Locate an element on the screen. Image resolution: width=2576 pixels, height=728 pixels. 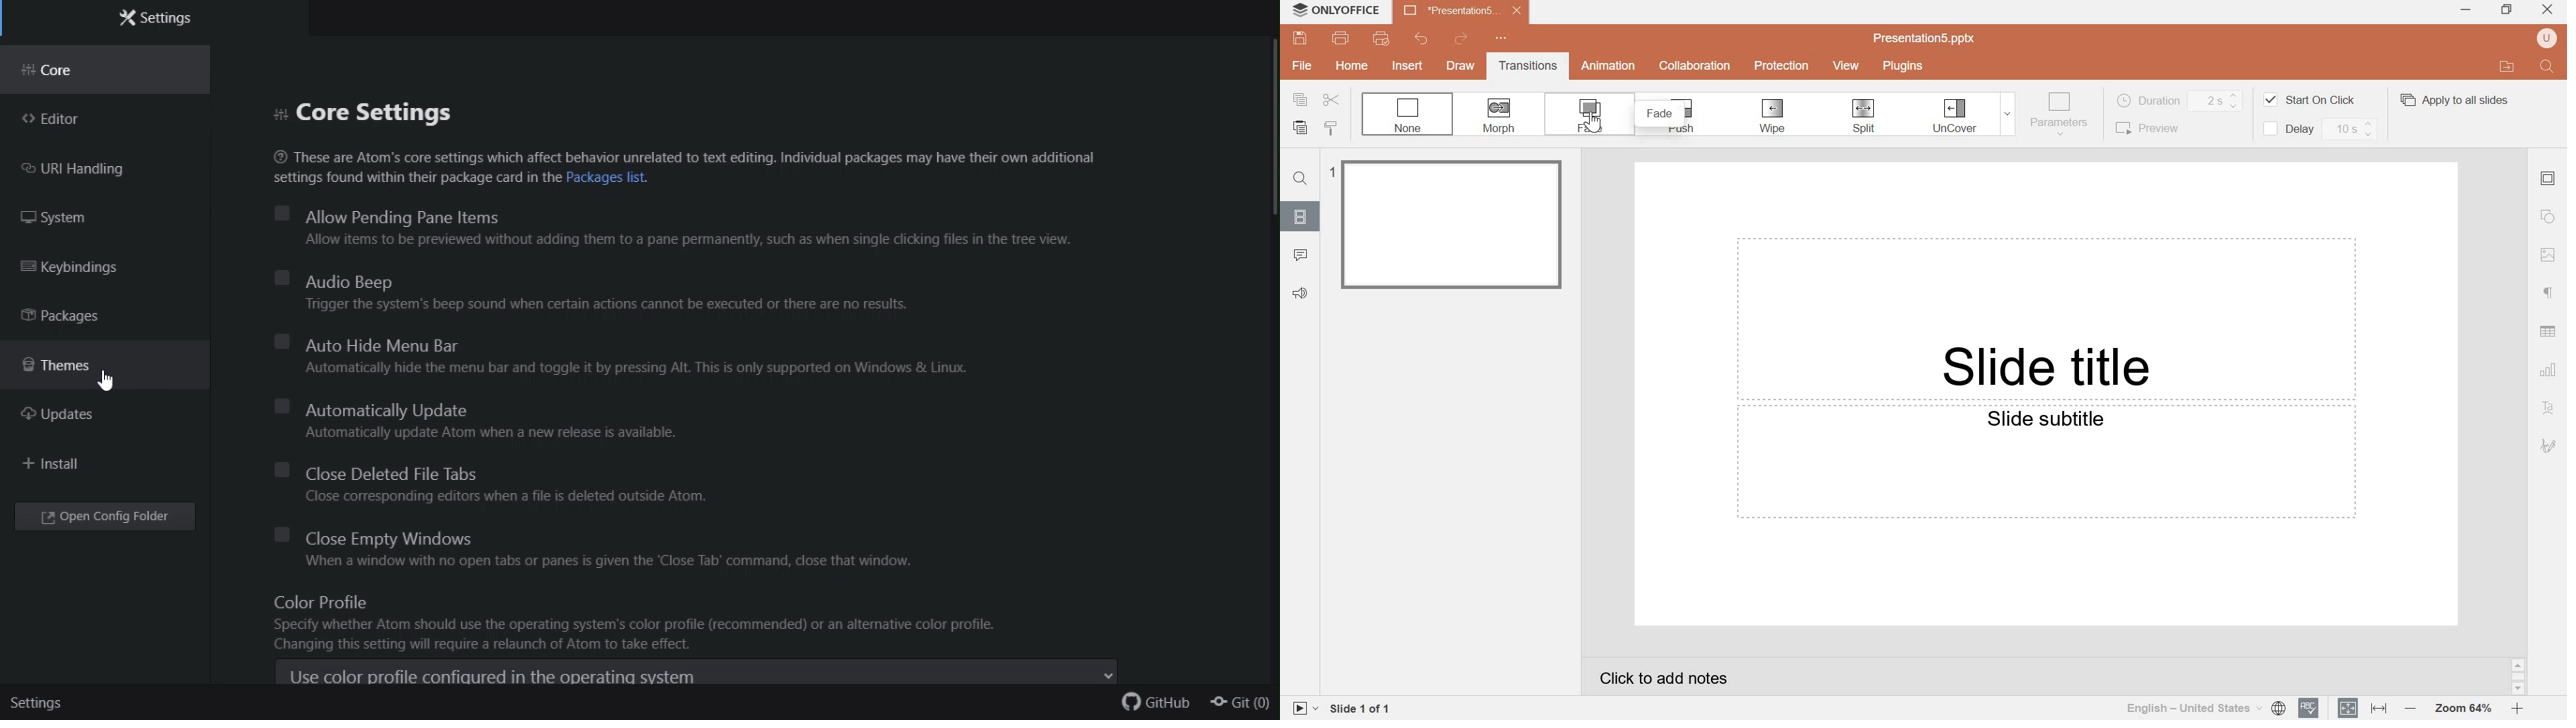
None is located at coordinates (1408, 115).